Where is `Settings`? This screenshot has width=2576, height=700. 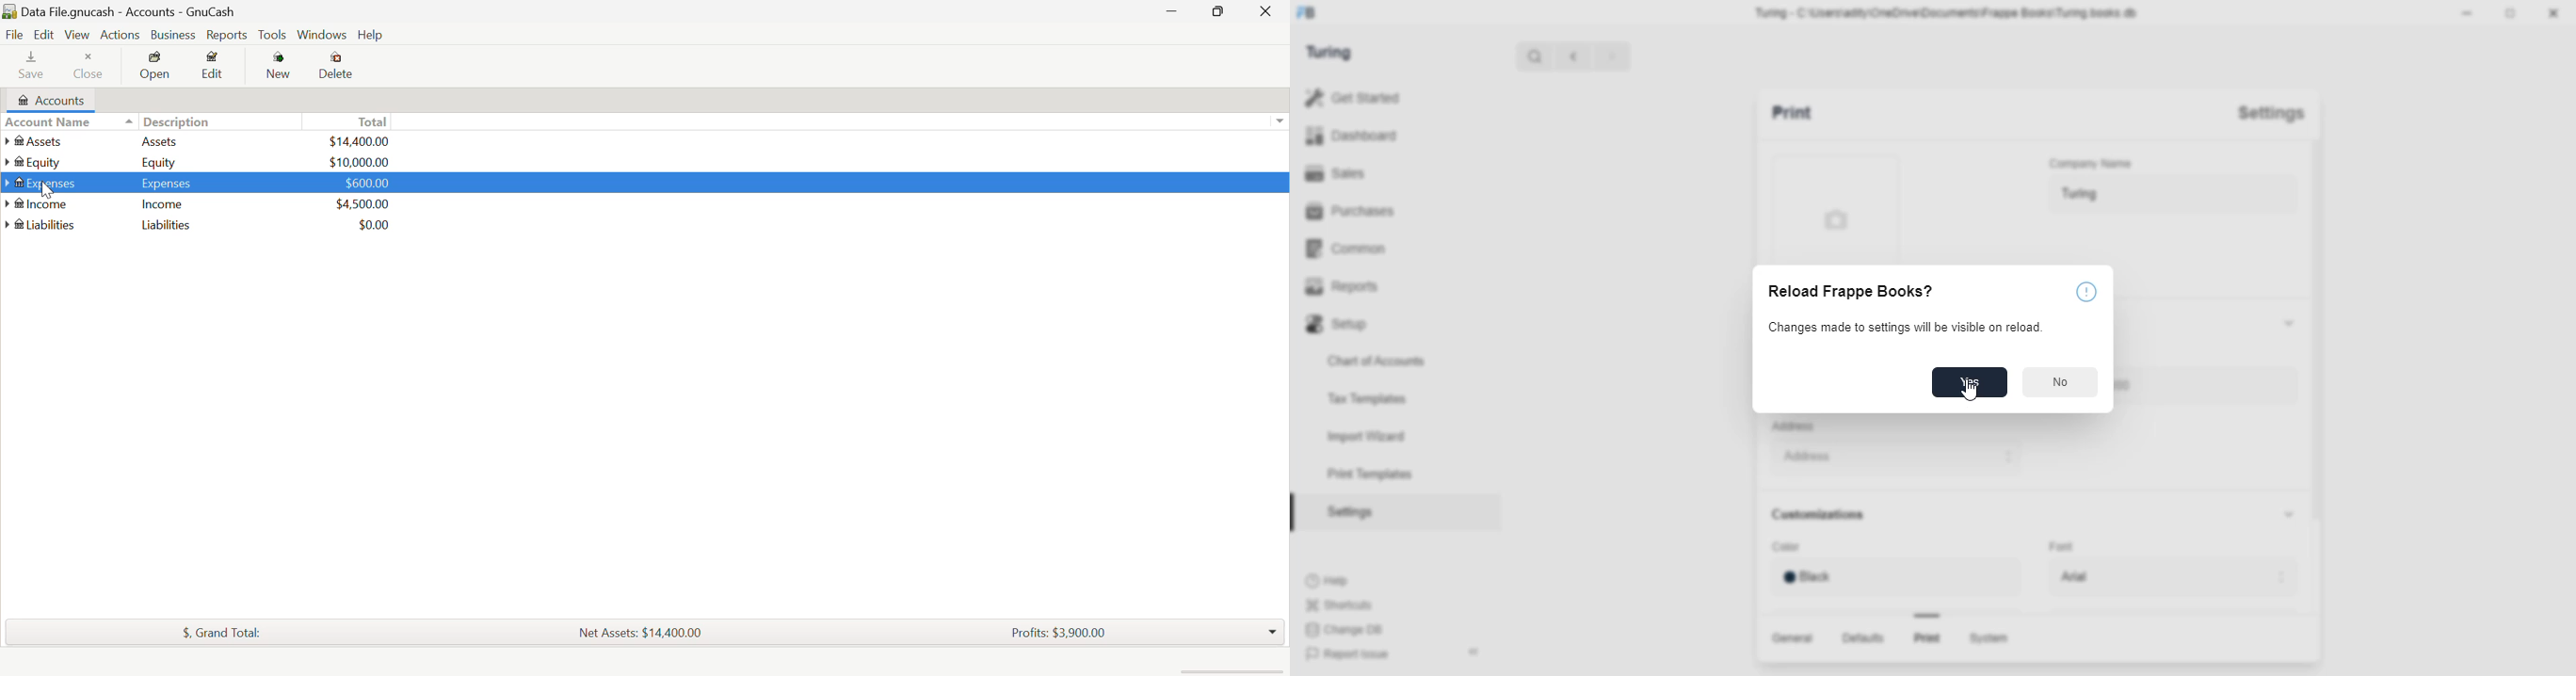 Settings is located at coordinates (2278, 112).